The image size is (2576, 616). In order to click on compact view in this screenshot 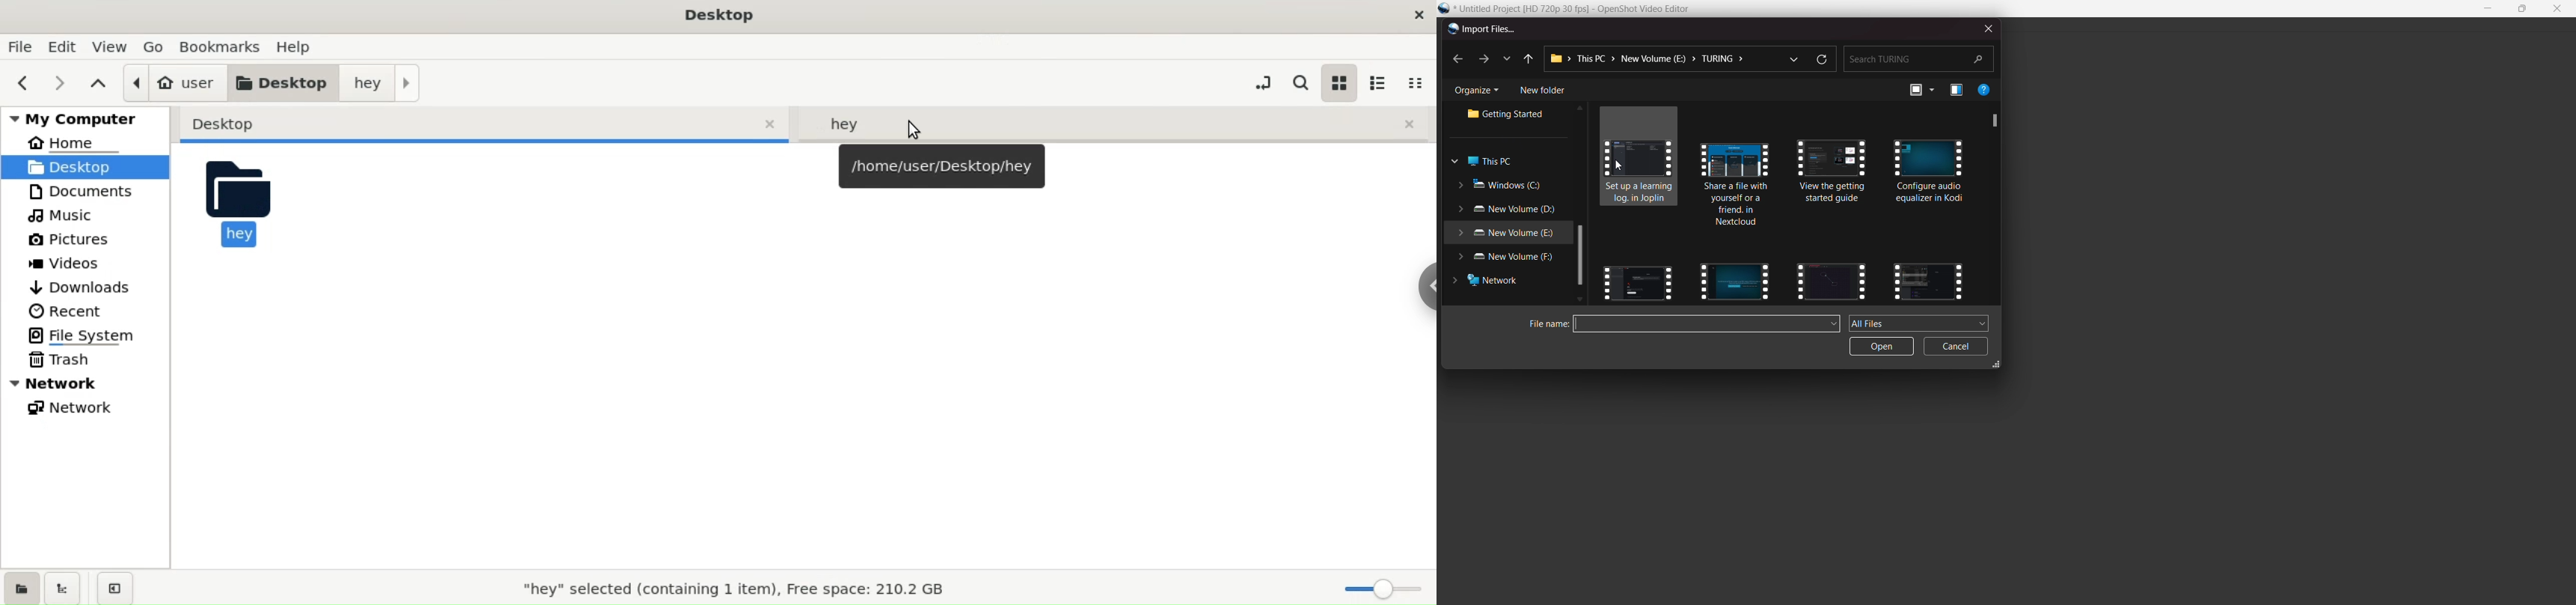, I will do `click(1416, 83)`.